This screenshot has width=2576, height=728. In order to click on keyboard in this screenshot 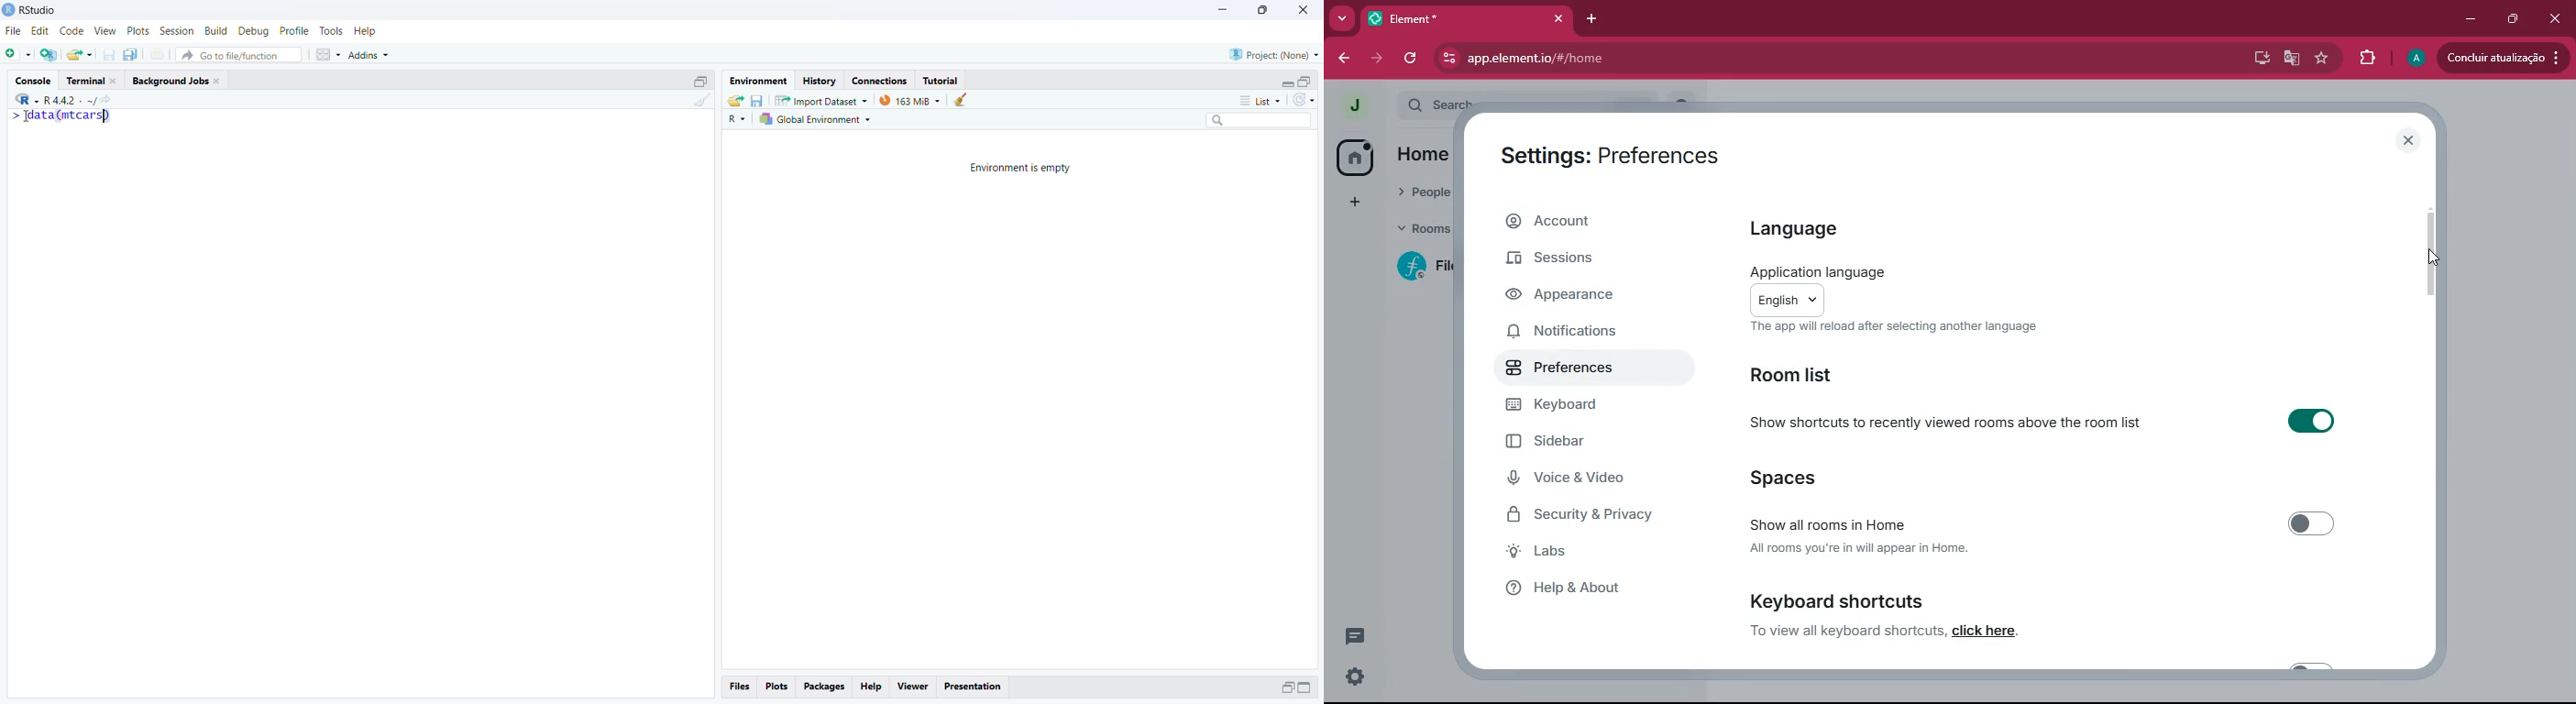, I will do `click(1579, 408)`.